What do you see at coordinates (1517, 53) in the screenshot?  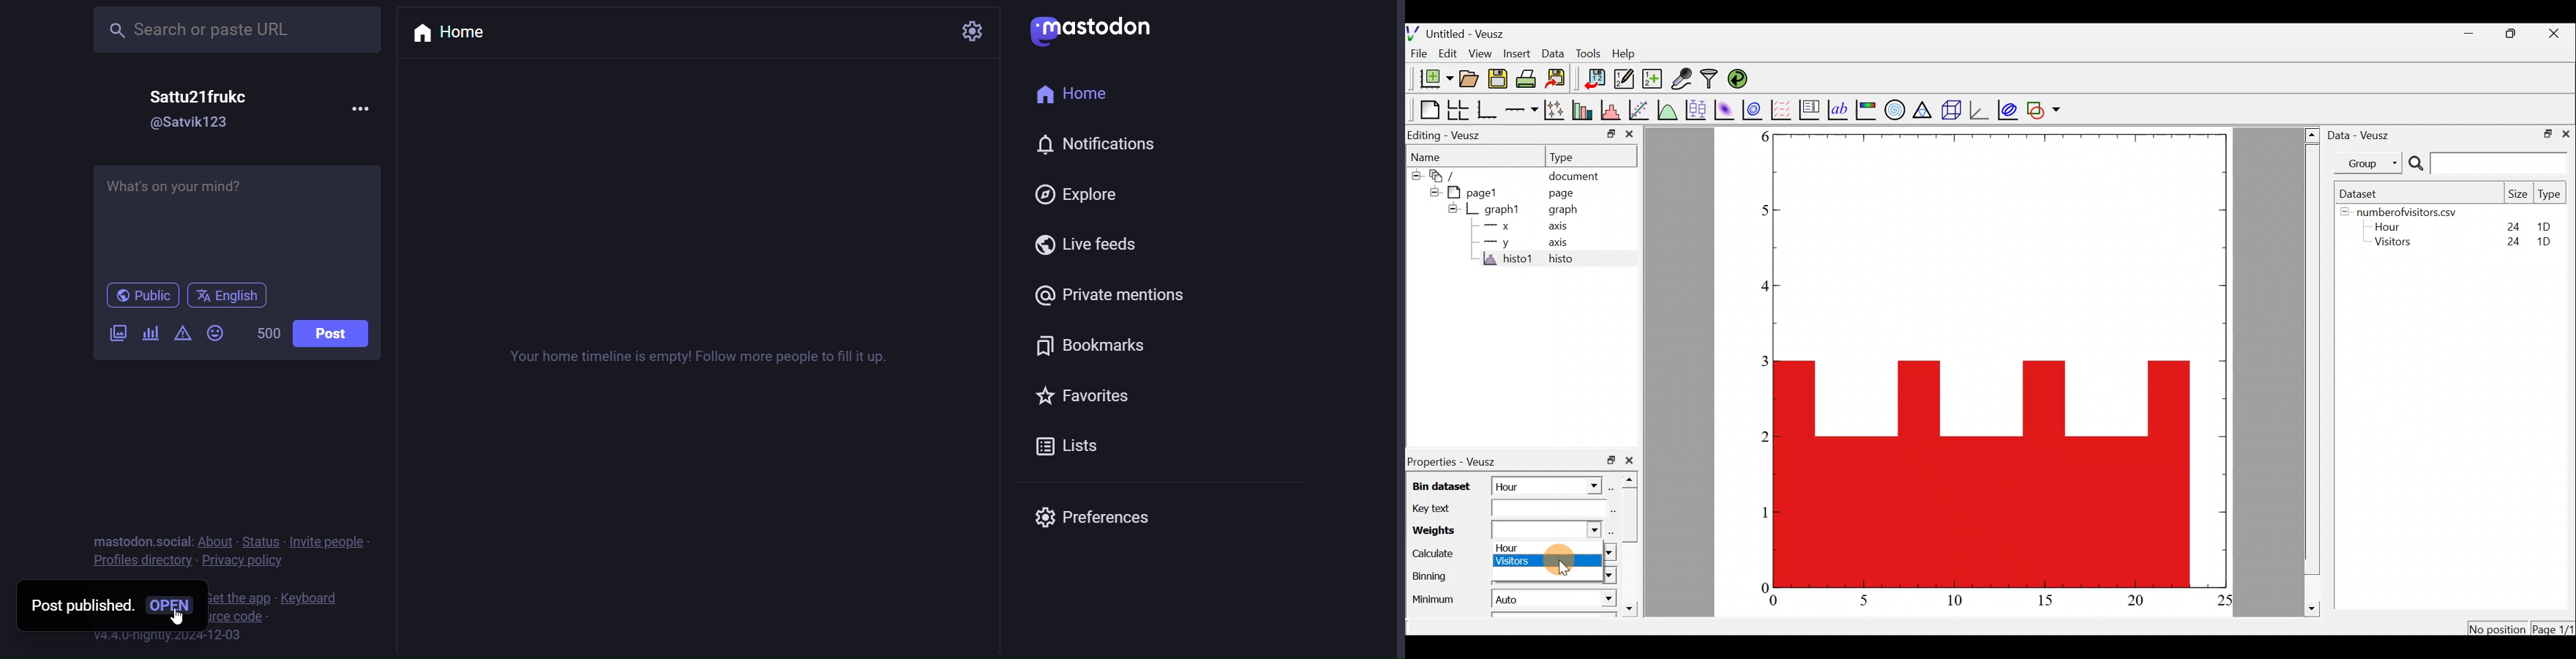 I see `Insert` at bounding box center [1517, 53].